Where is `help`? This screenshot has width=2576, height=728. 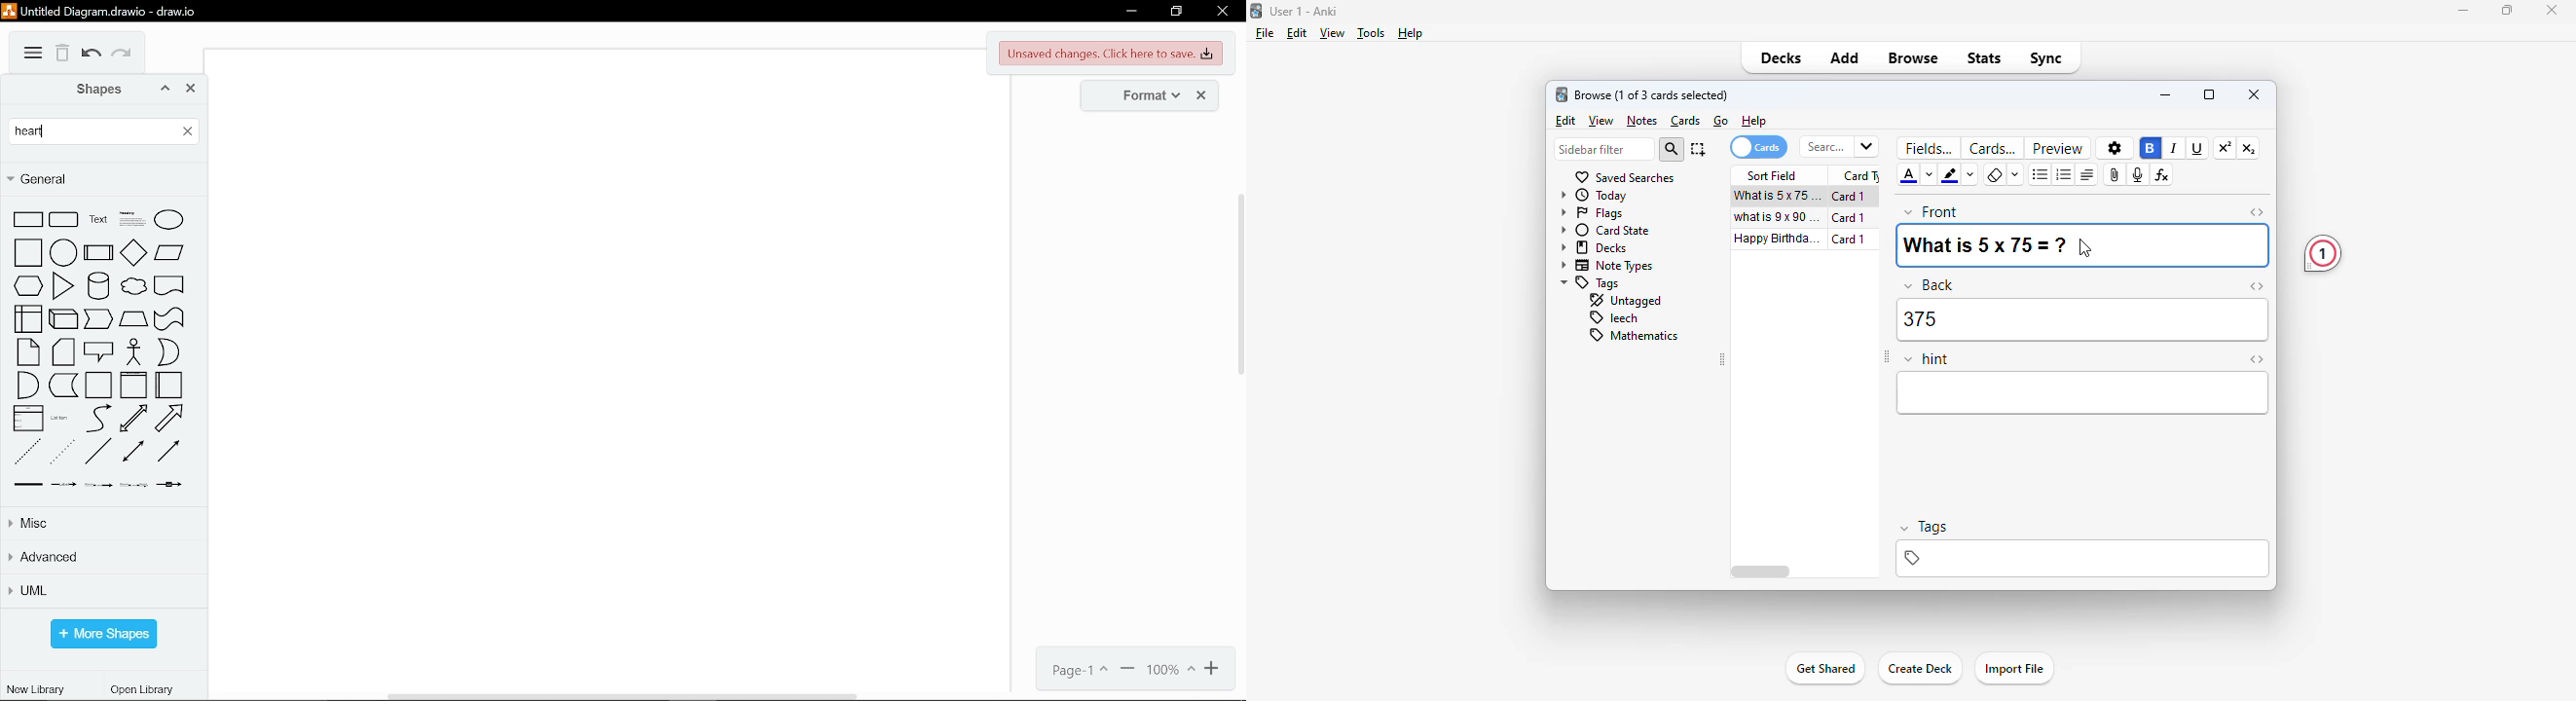
help is located at coordinates (1411, 34).